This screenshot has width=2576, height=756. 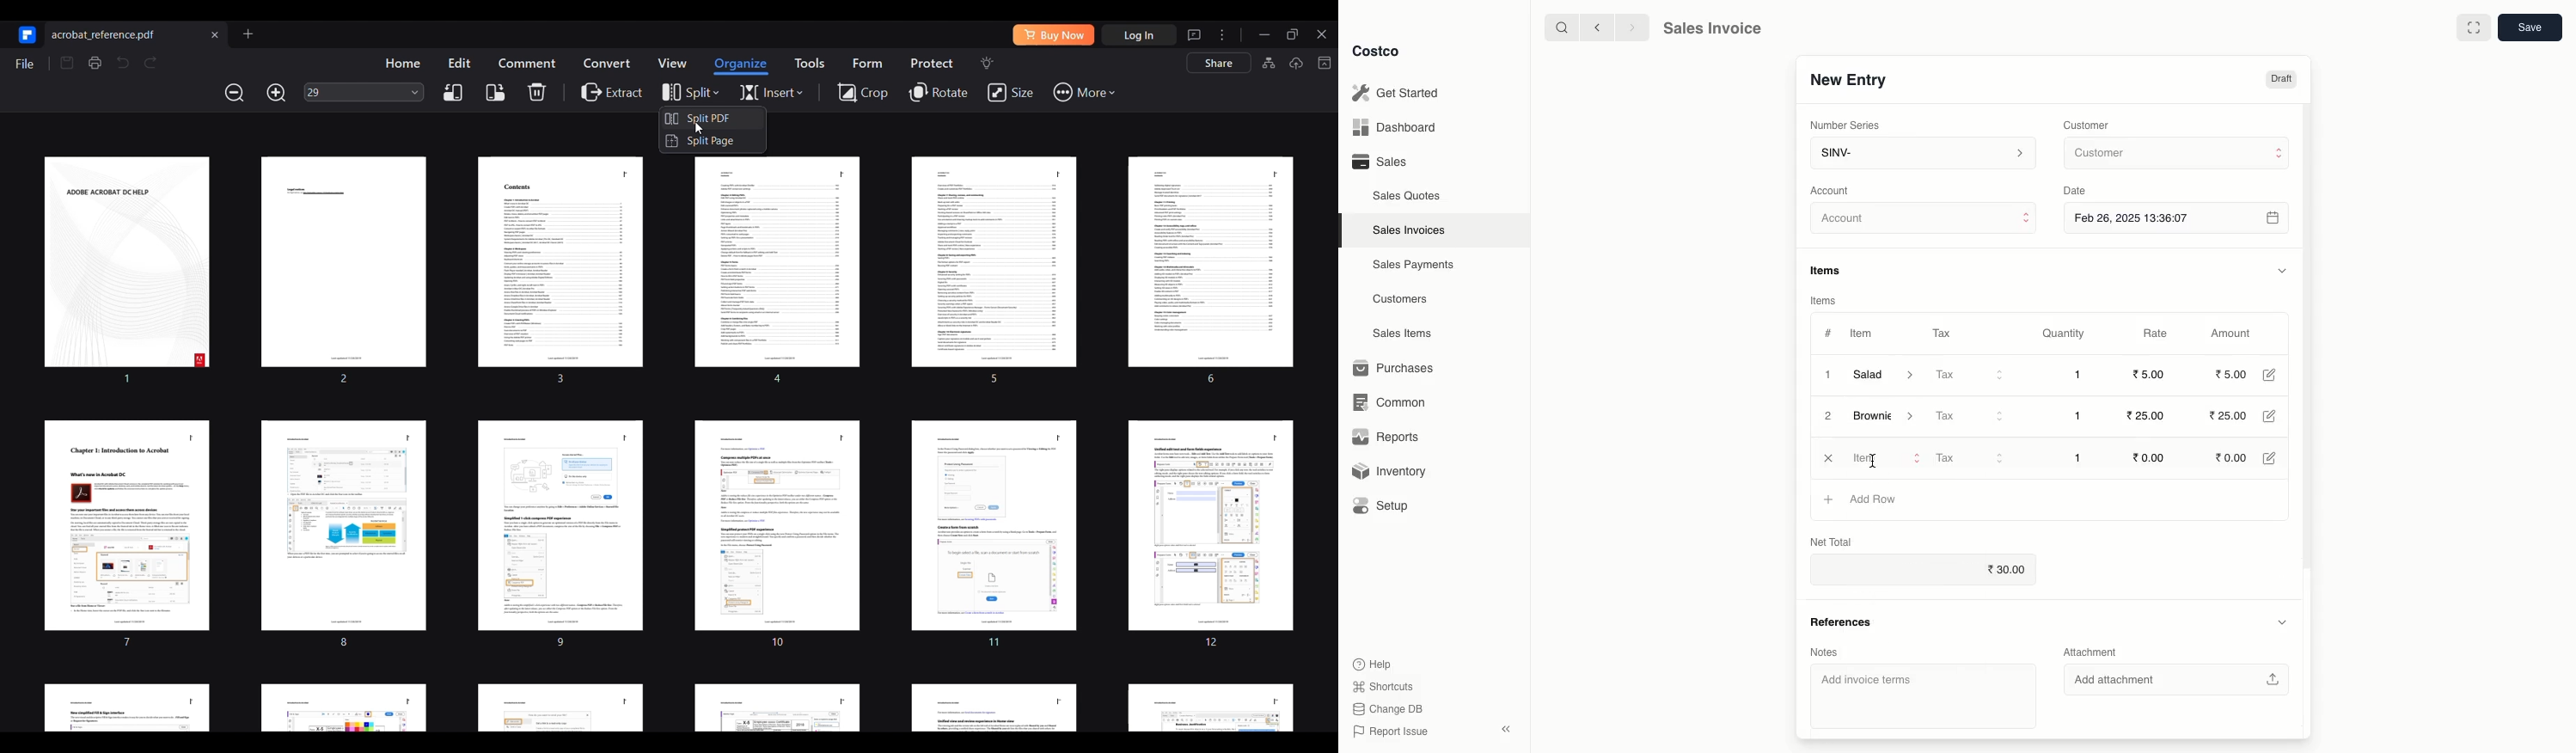 I want to click on Attachment, so click(x=2089, y=651).